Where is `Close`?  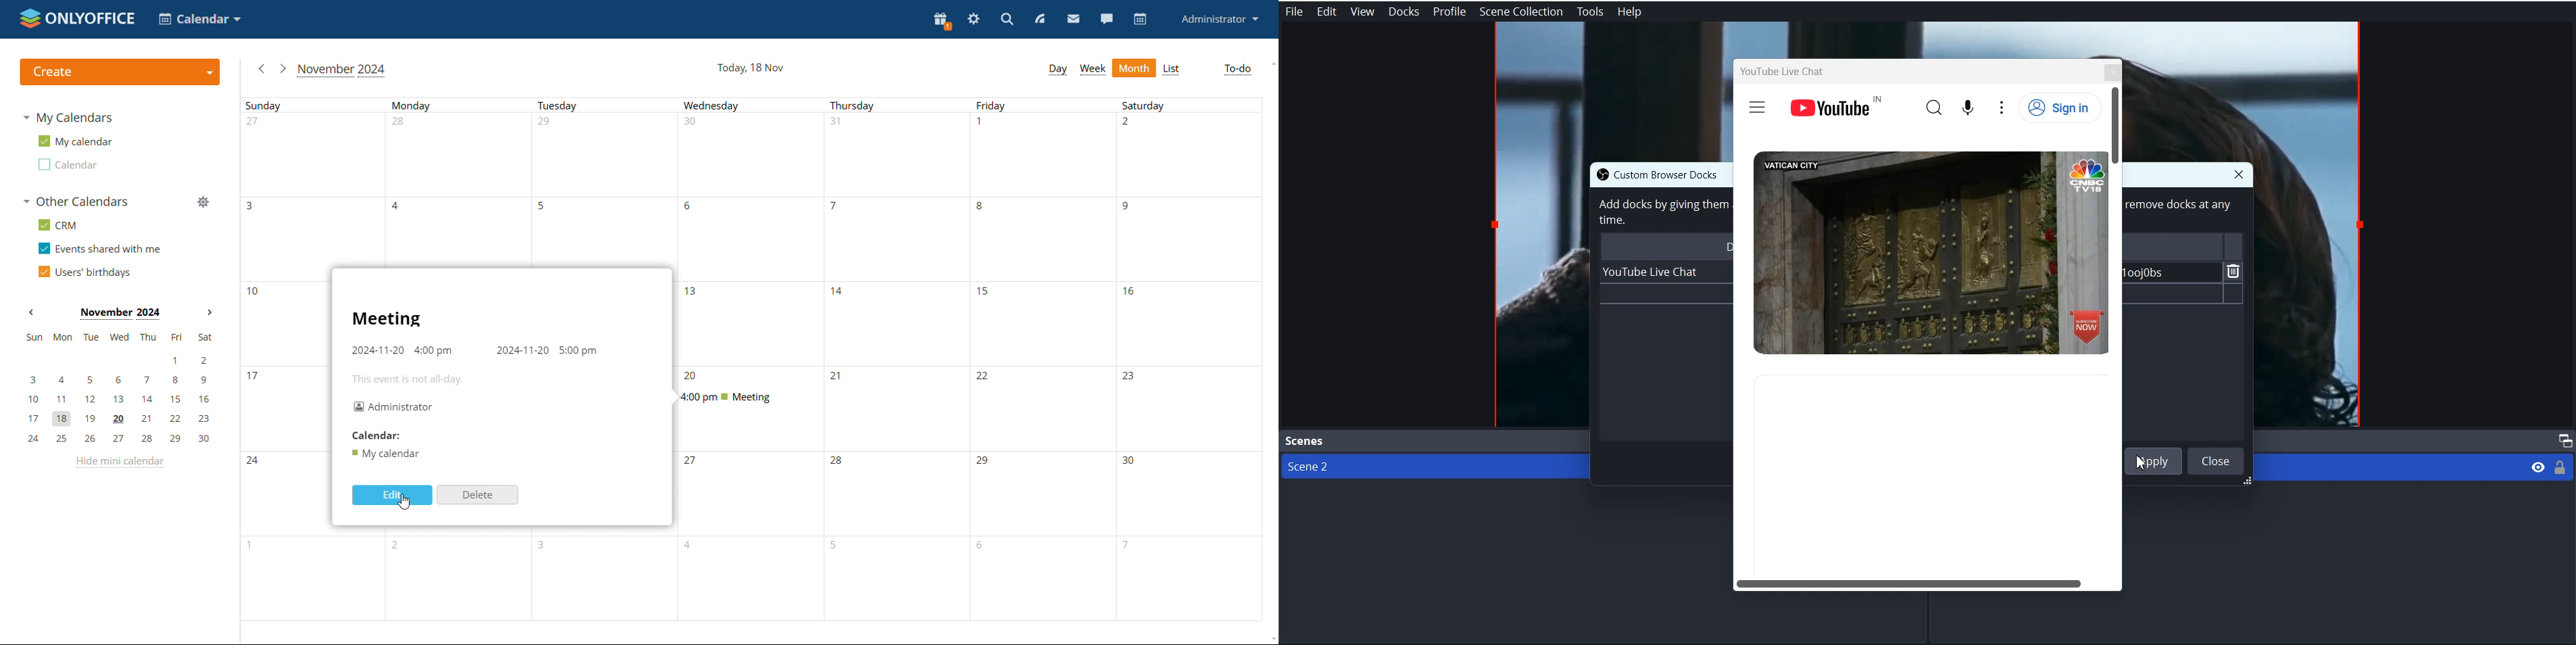 Close is located at coordinates (2239, 174).